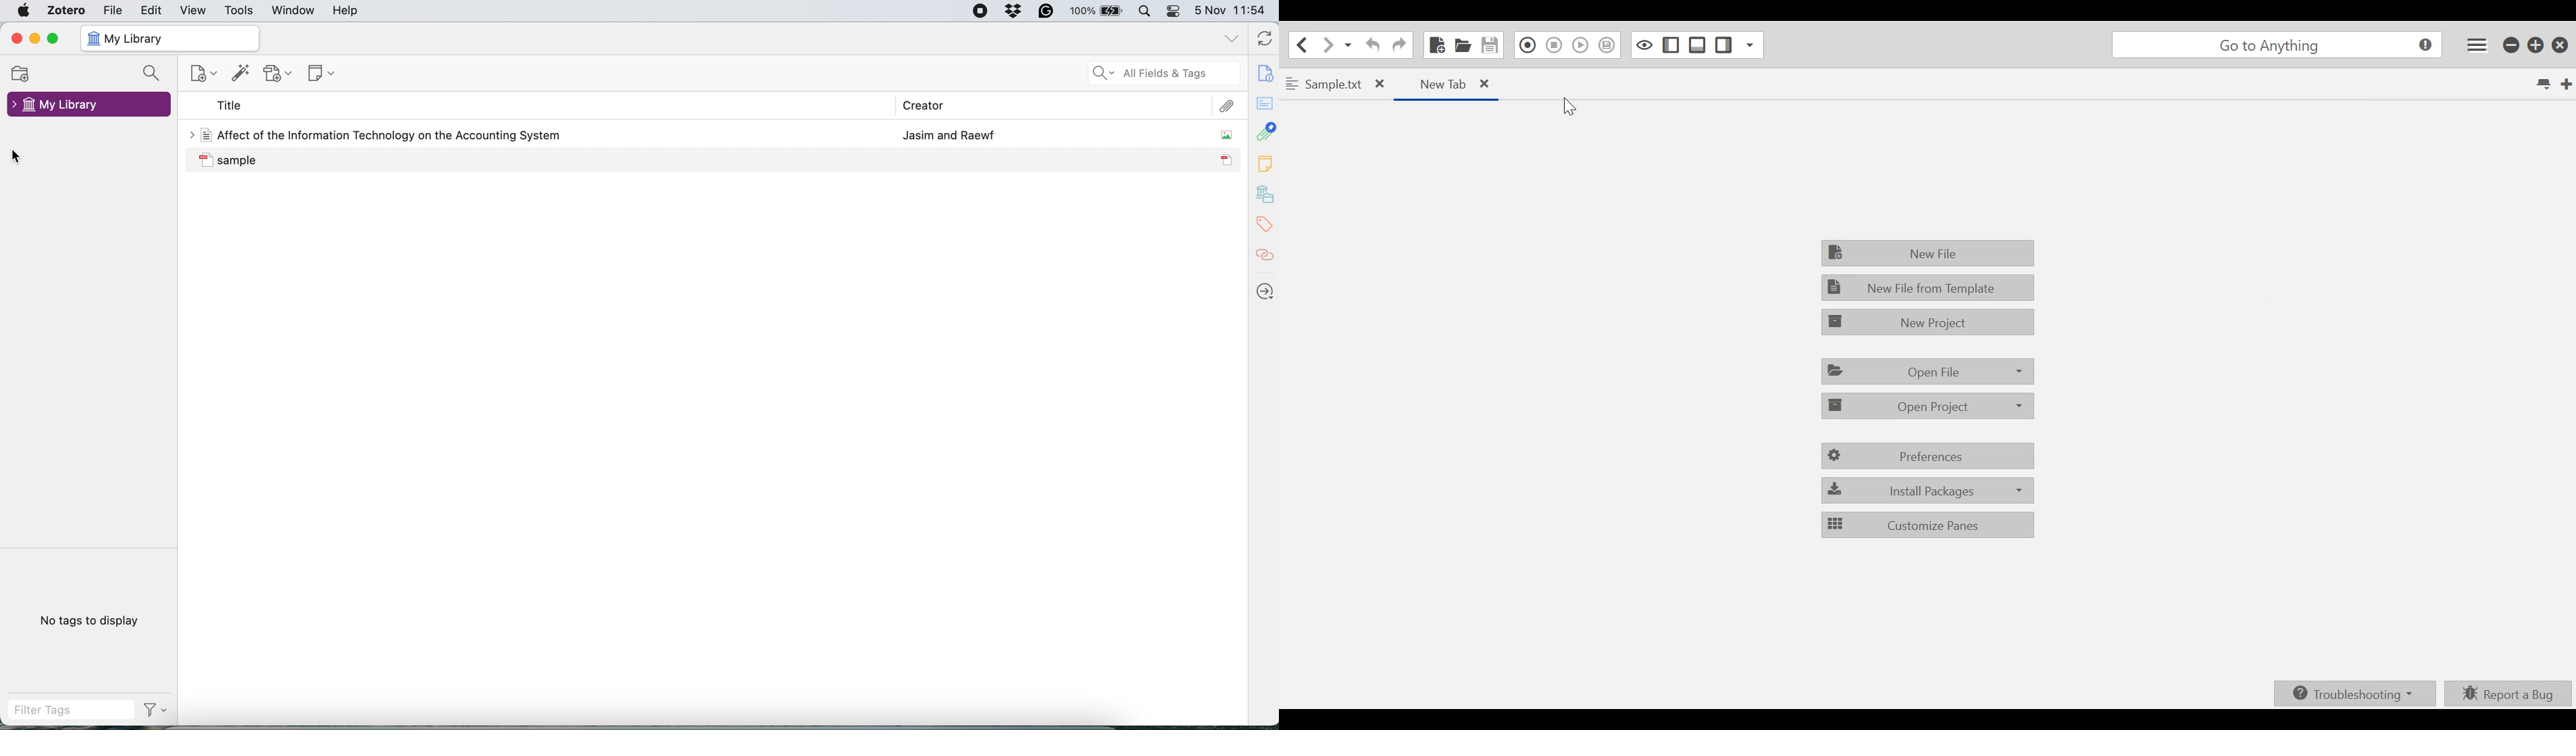 The width and height of the screenshot is (2576, 756). Describe the element at coordinates (2275, 45) in the screenshot. I see `Search` at that location.